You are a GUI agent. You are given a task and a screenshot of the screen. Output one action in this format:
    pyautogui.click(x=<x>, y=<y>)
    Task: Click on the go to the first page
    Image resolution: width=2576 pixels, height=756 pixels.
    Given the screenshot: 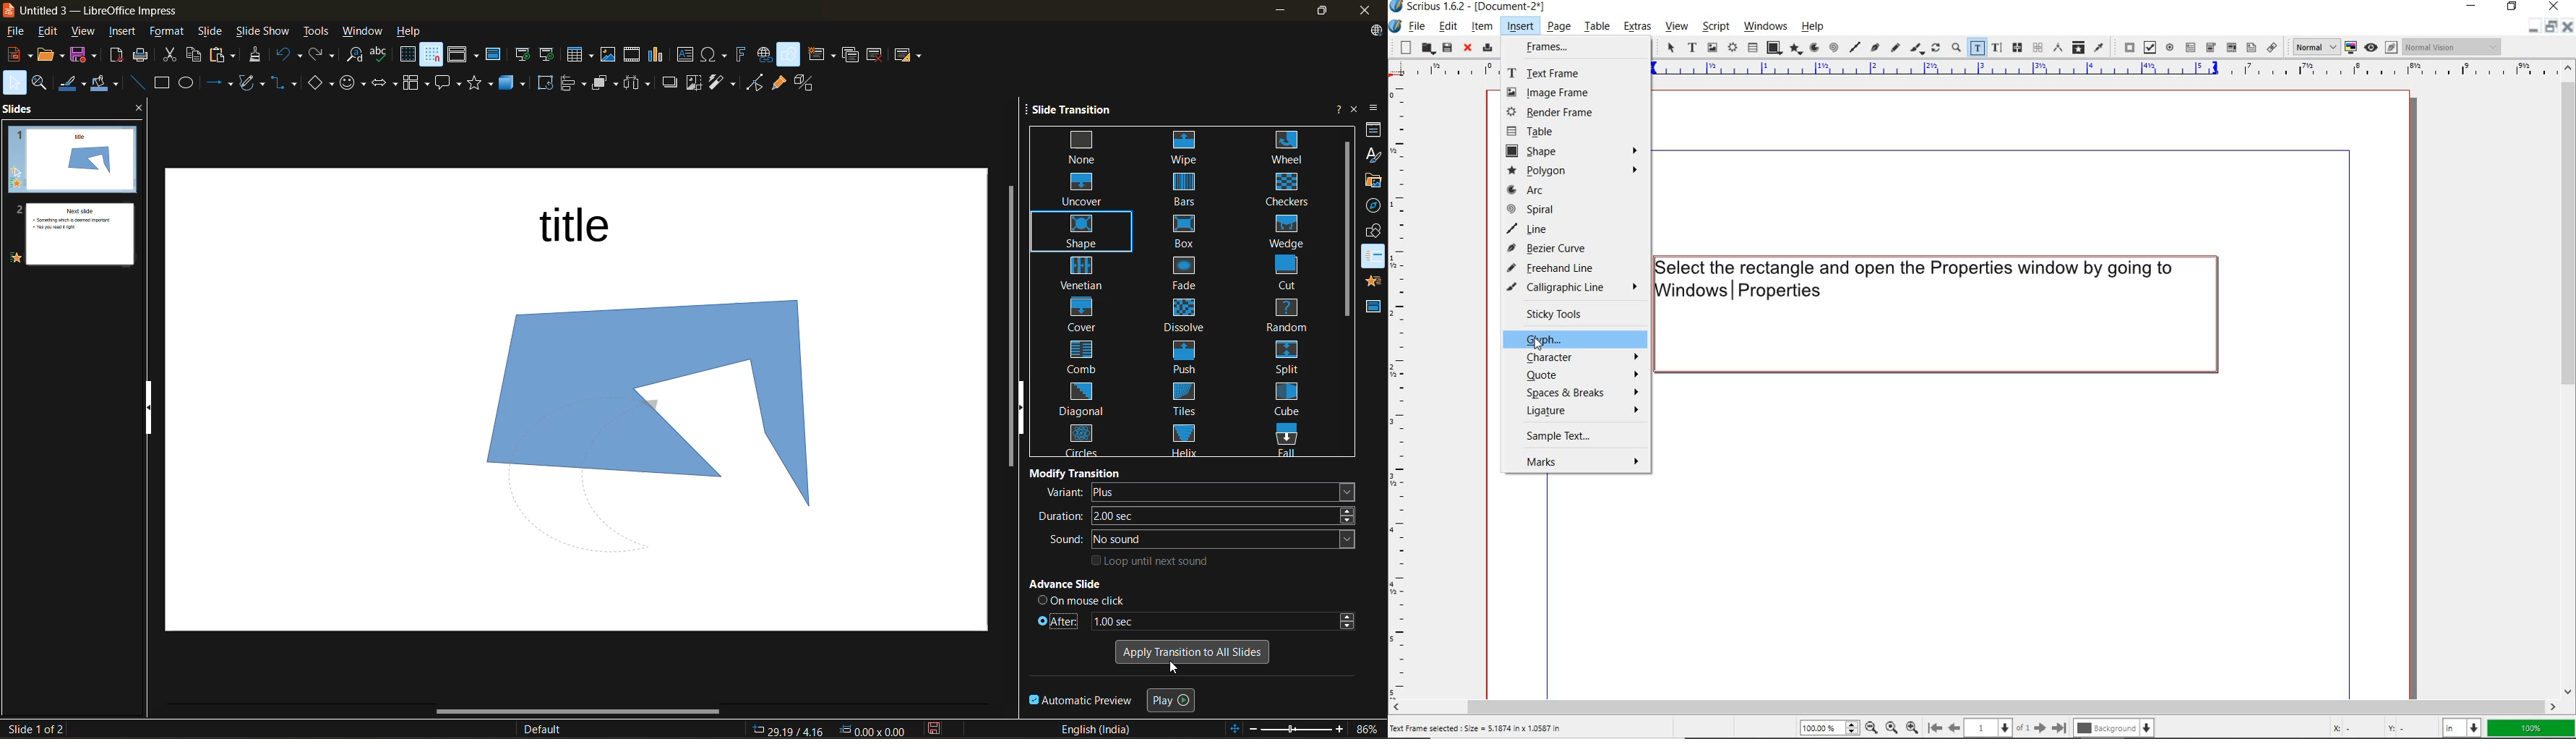 What is the action you would take?
    pyautogui.click(x=1934, y=727)
    